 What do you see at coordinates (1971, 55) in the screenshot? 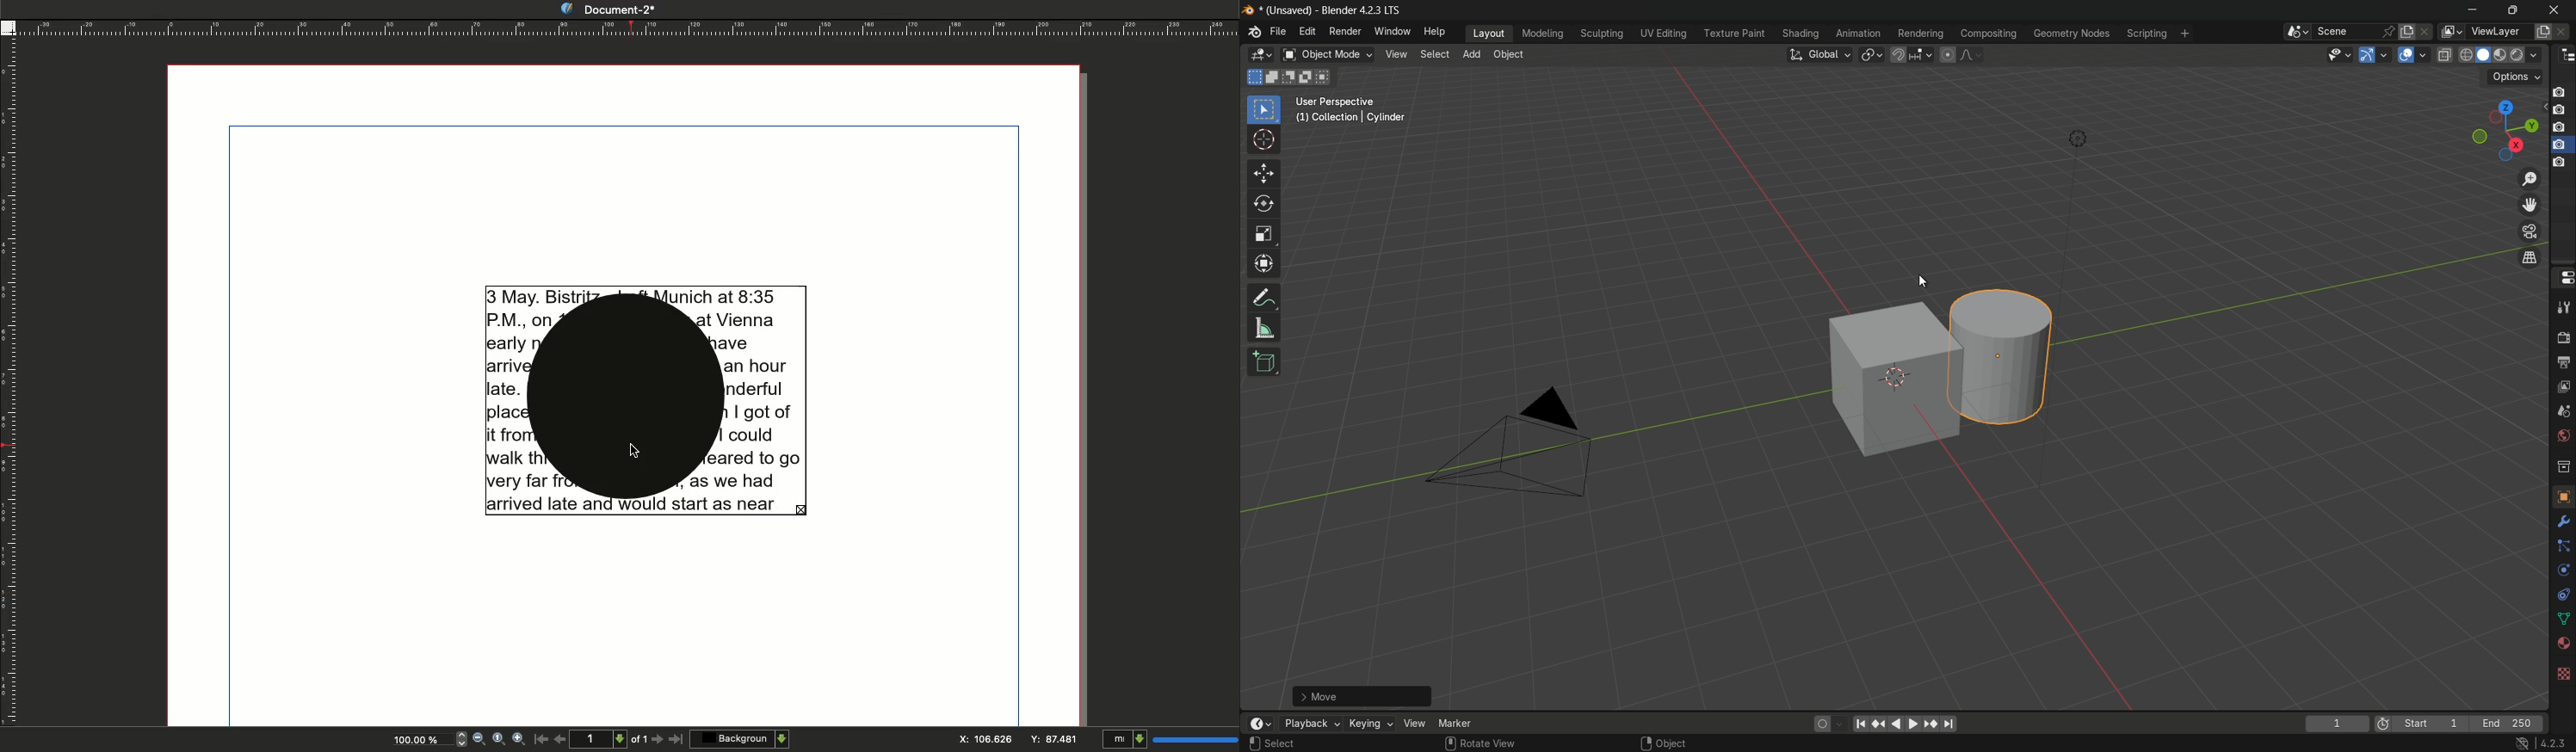
I see `proportional editing falloff` at bounding box center [1971, 55].